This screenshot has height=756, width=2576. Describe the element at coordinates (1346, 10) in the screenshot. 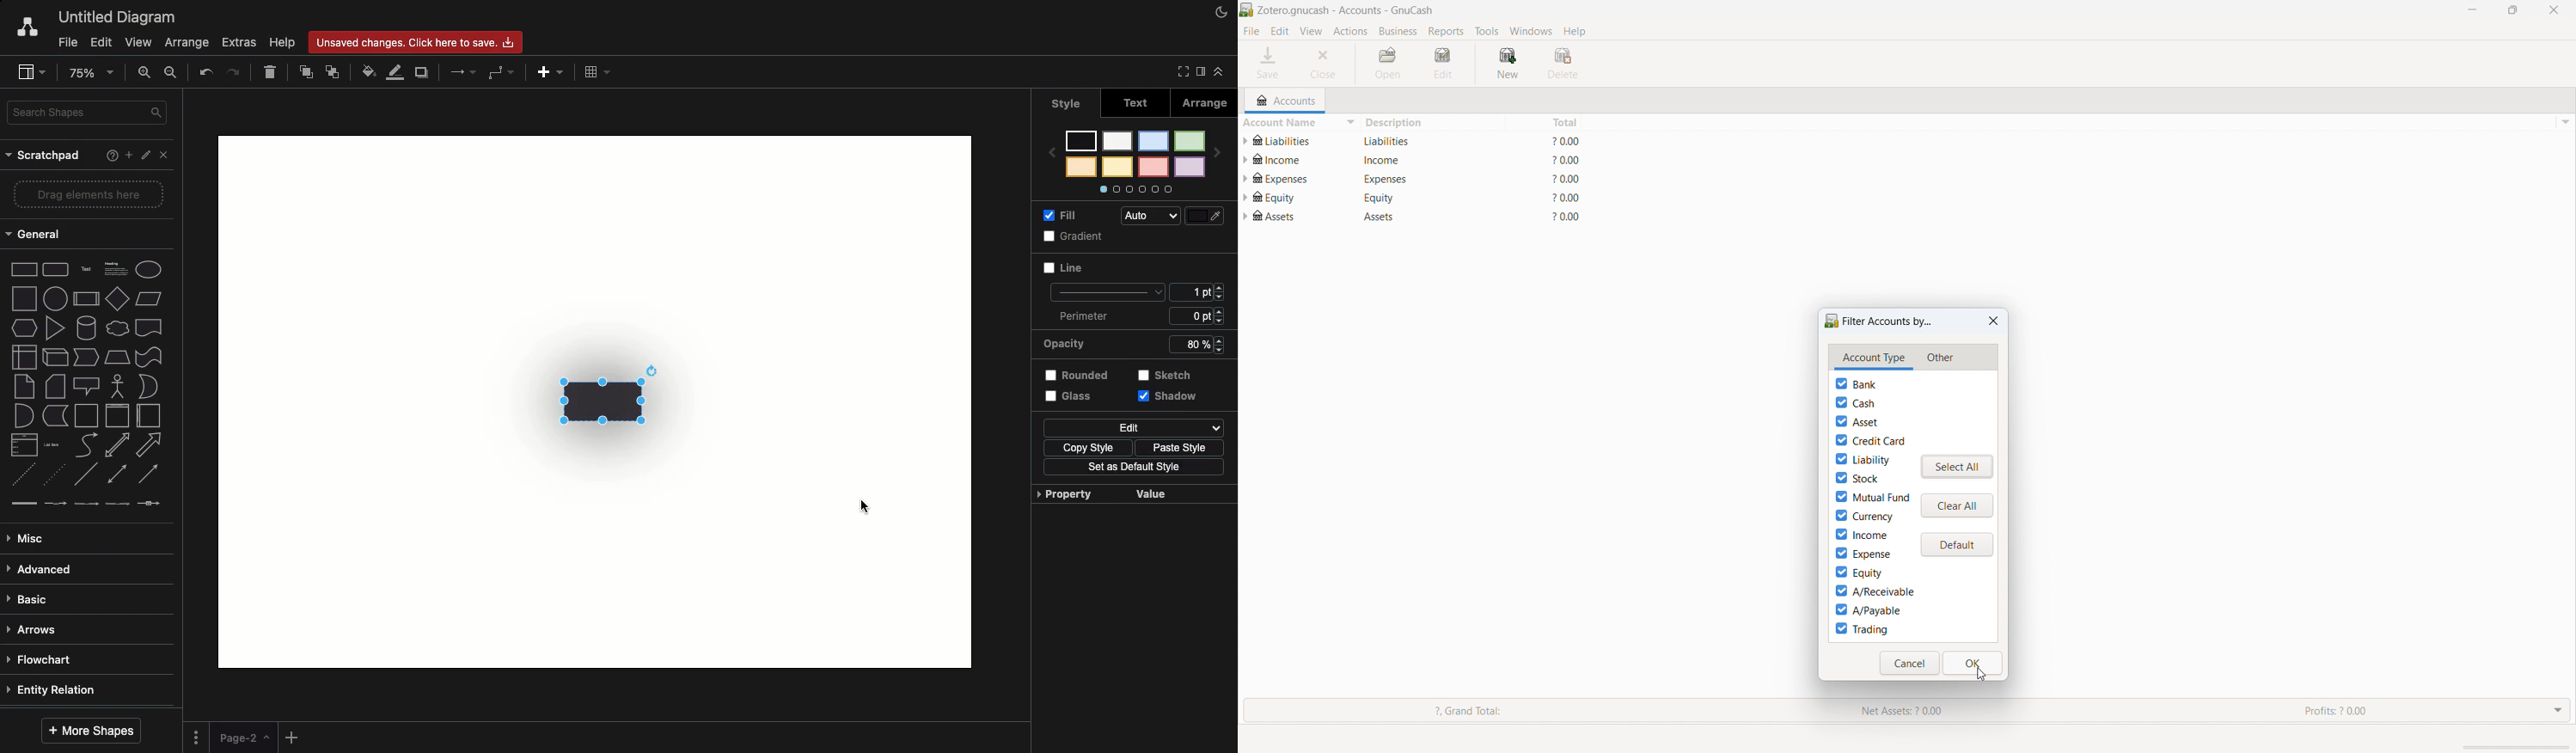

I see `title` at that location.